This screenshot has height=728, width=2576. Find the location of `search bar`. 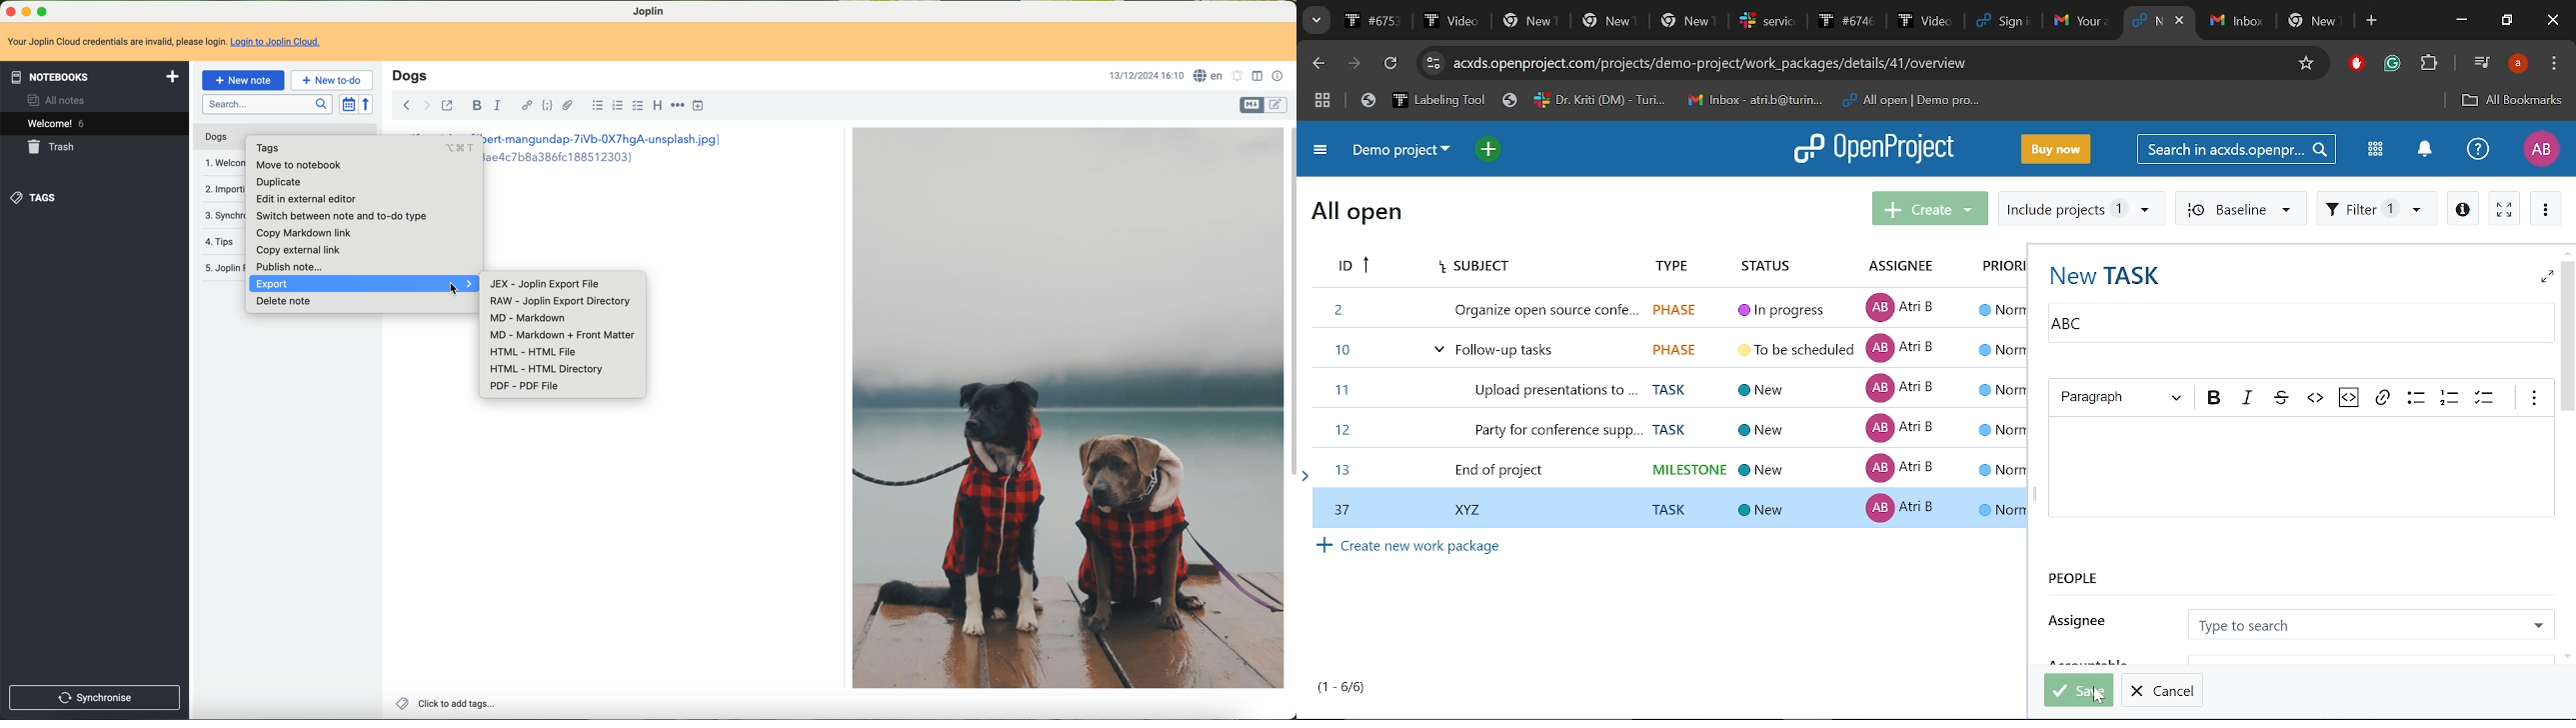

search bar is located at coordinates (268, 105).